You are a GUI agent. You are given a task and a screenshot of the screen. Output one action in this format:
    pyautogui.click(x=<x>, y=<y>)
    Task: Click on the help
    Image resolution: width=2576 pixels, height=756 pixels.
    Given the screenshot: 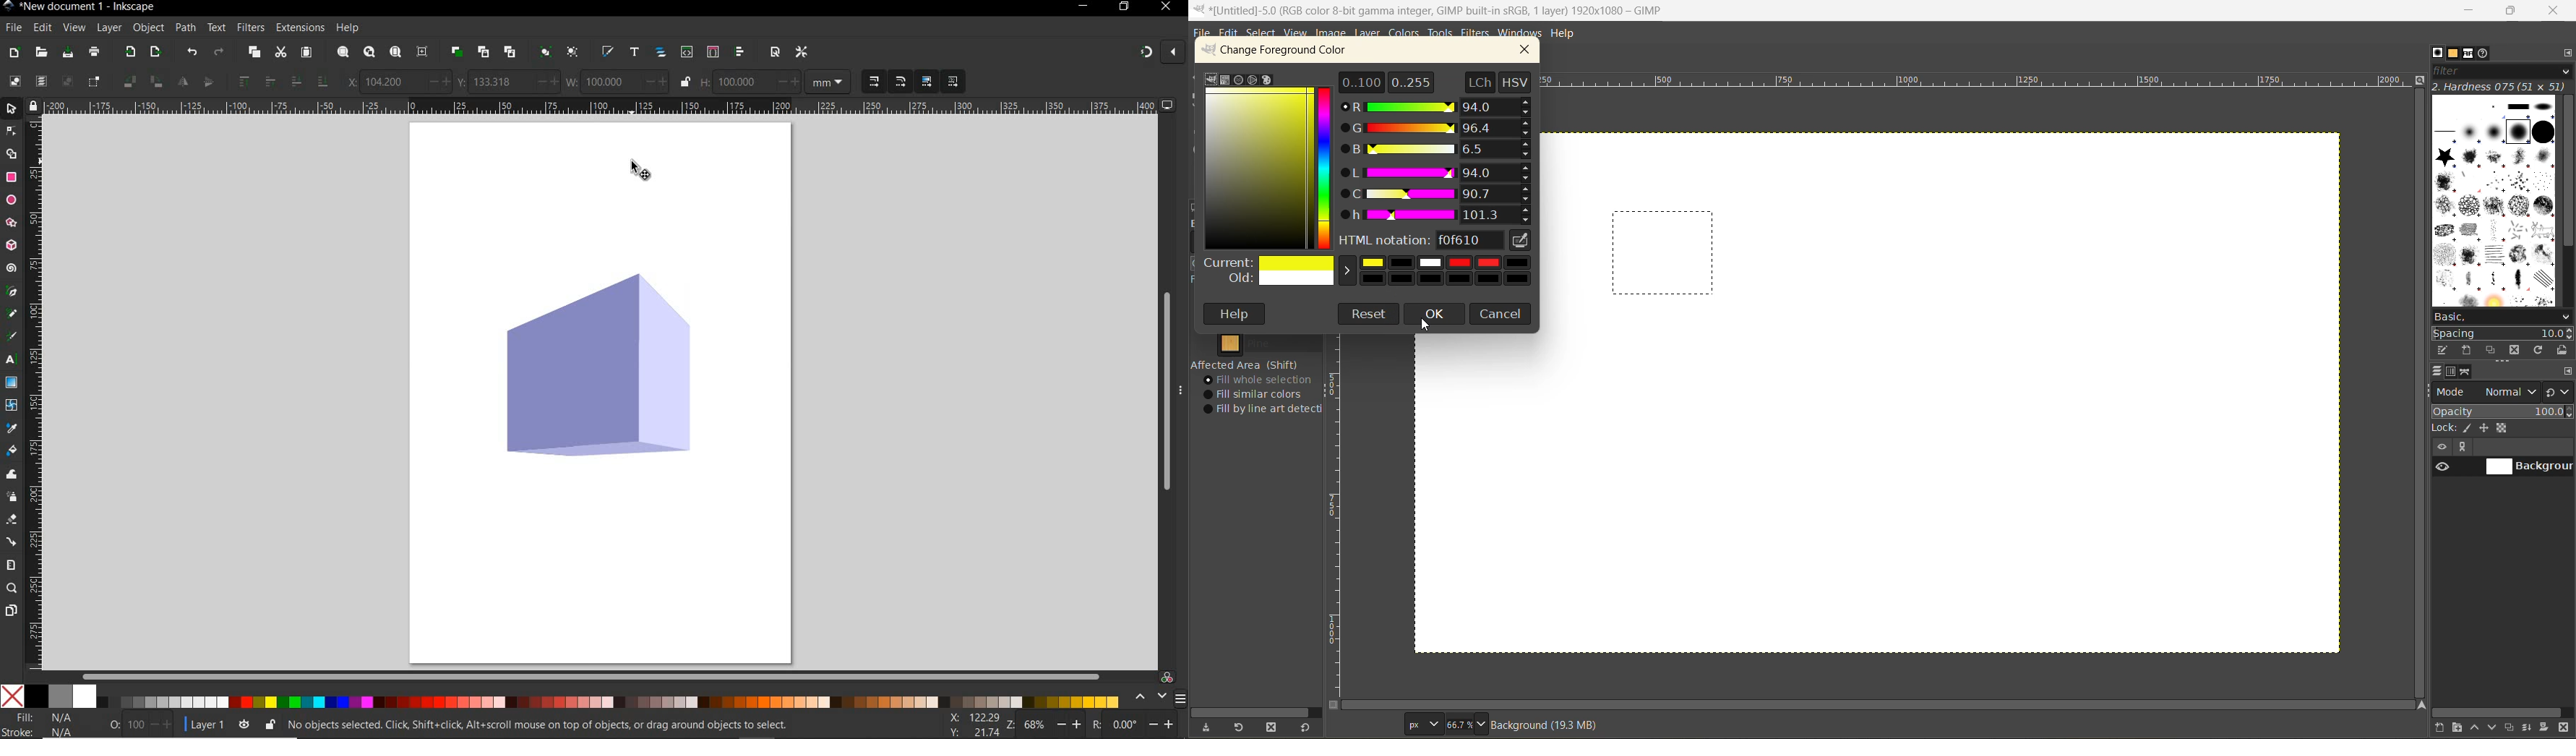 What is the action you would take?
    pyautogui.click(x=1237, y=314)
    